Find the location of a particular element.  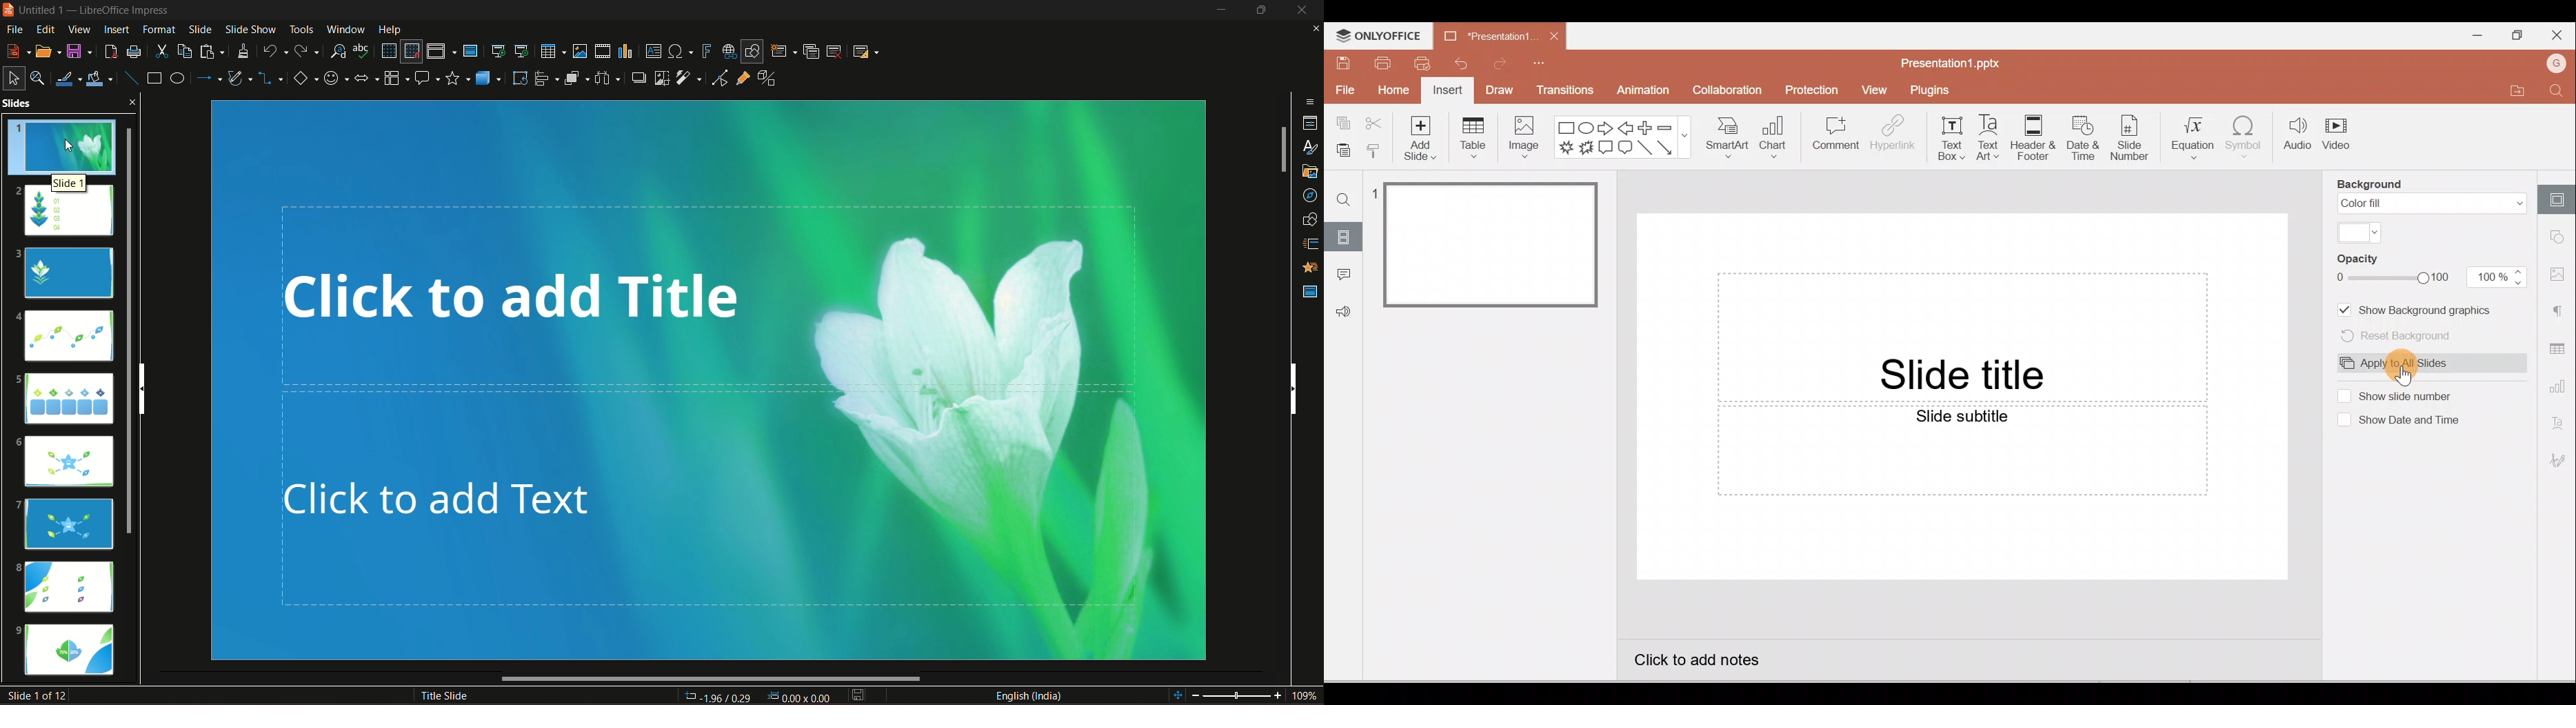

Text box is located at coordinates (1952, 137).